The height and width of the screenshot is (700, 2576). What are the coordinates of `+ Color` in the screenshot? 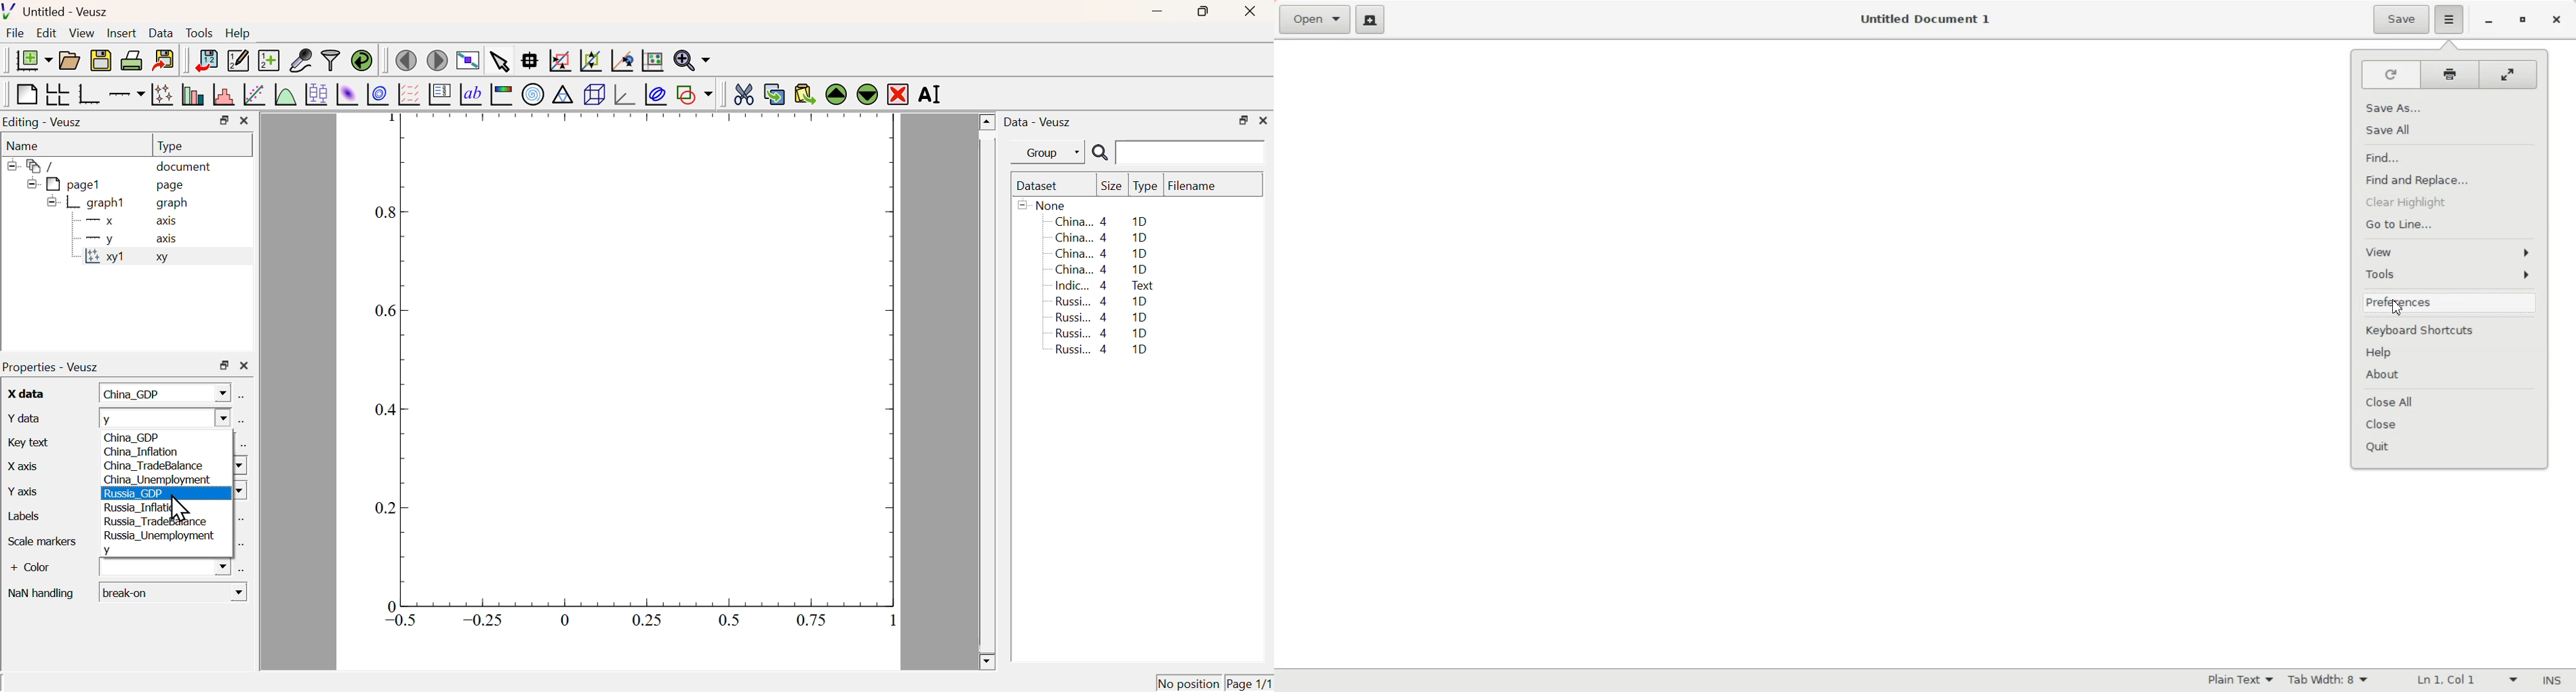 It's located at (41, 568).